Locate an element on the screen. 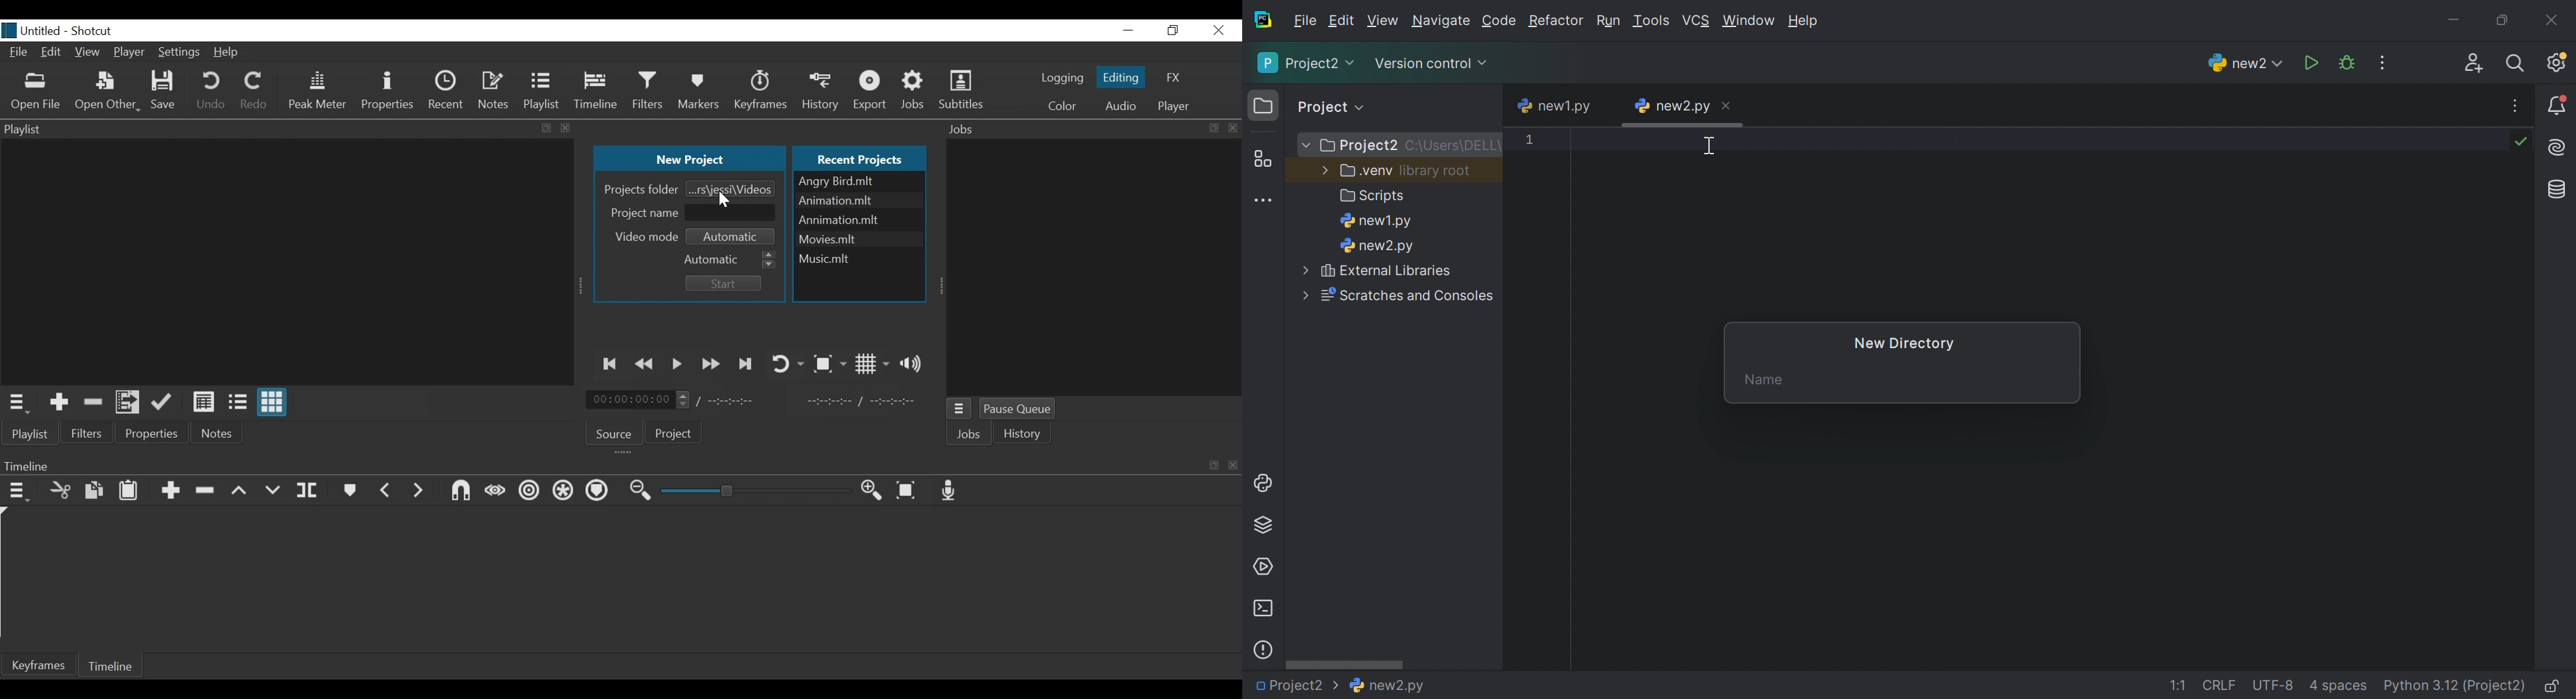 This screenshot has width=2576, height=700. Toggle play or pause (space) is located at coordinates (678, 364).